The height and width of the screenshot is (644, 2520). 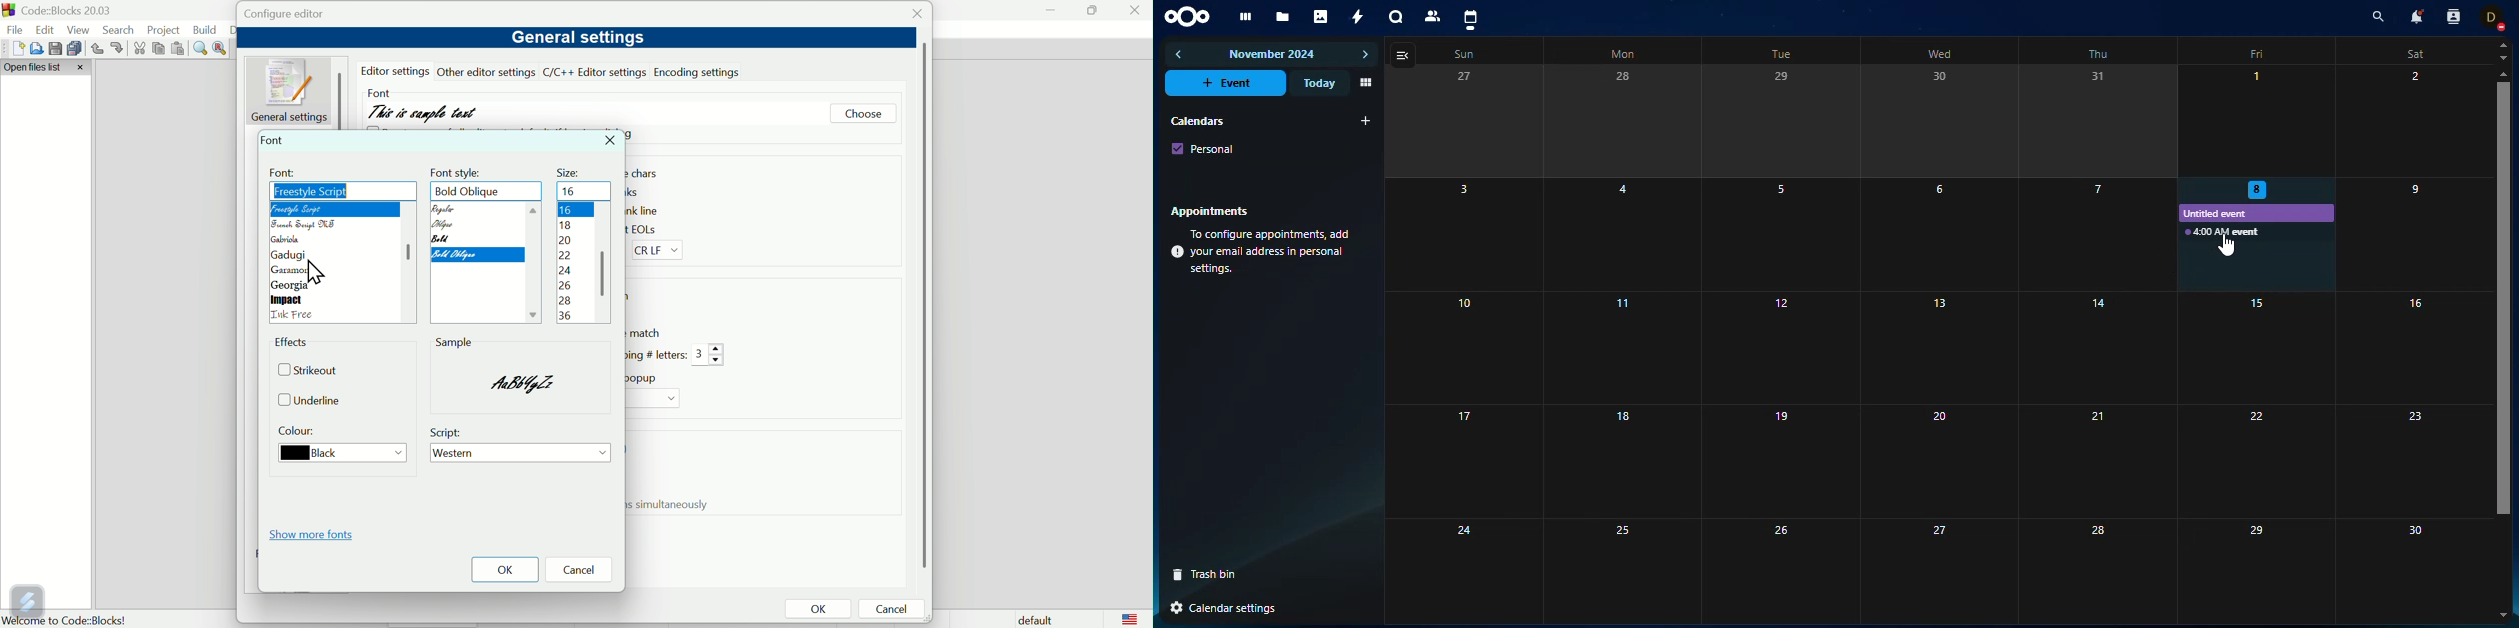 I want to click on dashboard, so click(x=1243, y=17).